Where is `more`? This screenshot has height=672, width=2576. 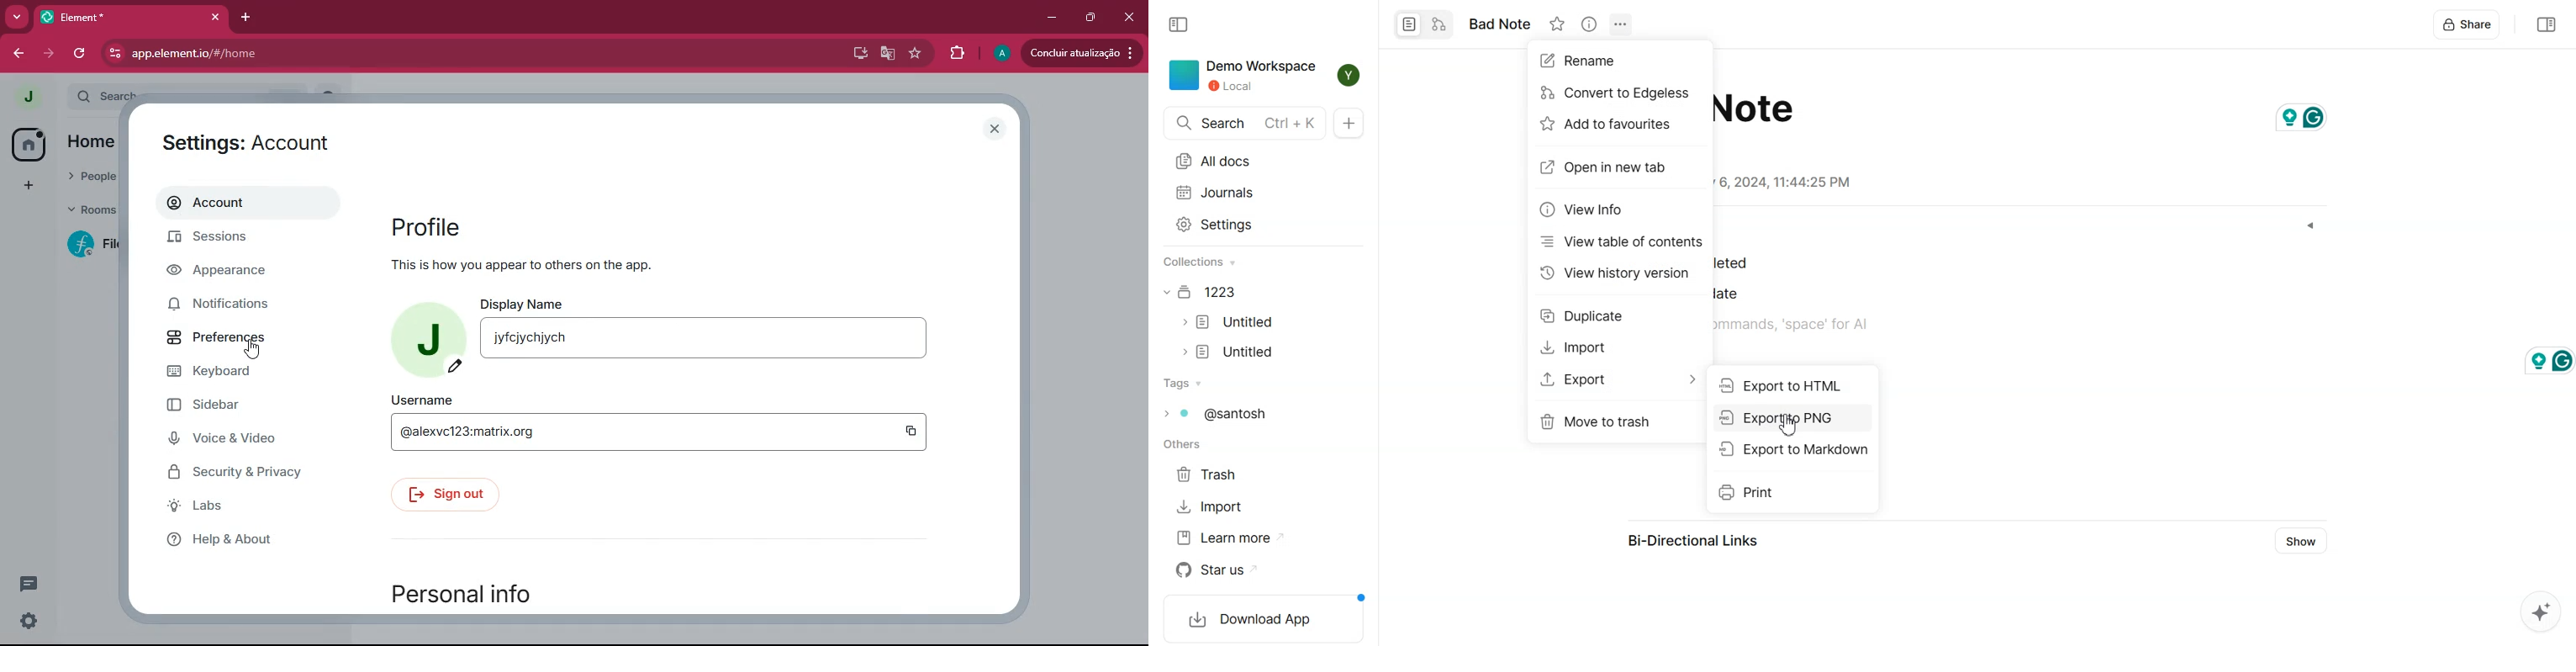 more is located at coordinates (17, 17).